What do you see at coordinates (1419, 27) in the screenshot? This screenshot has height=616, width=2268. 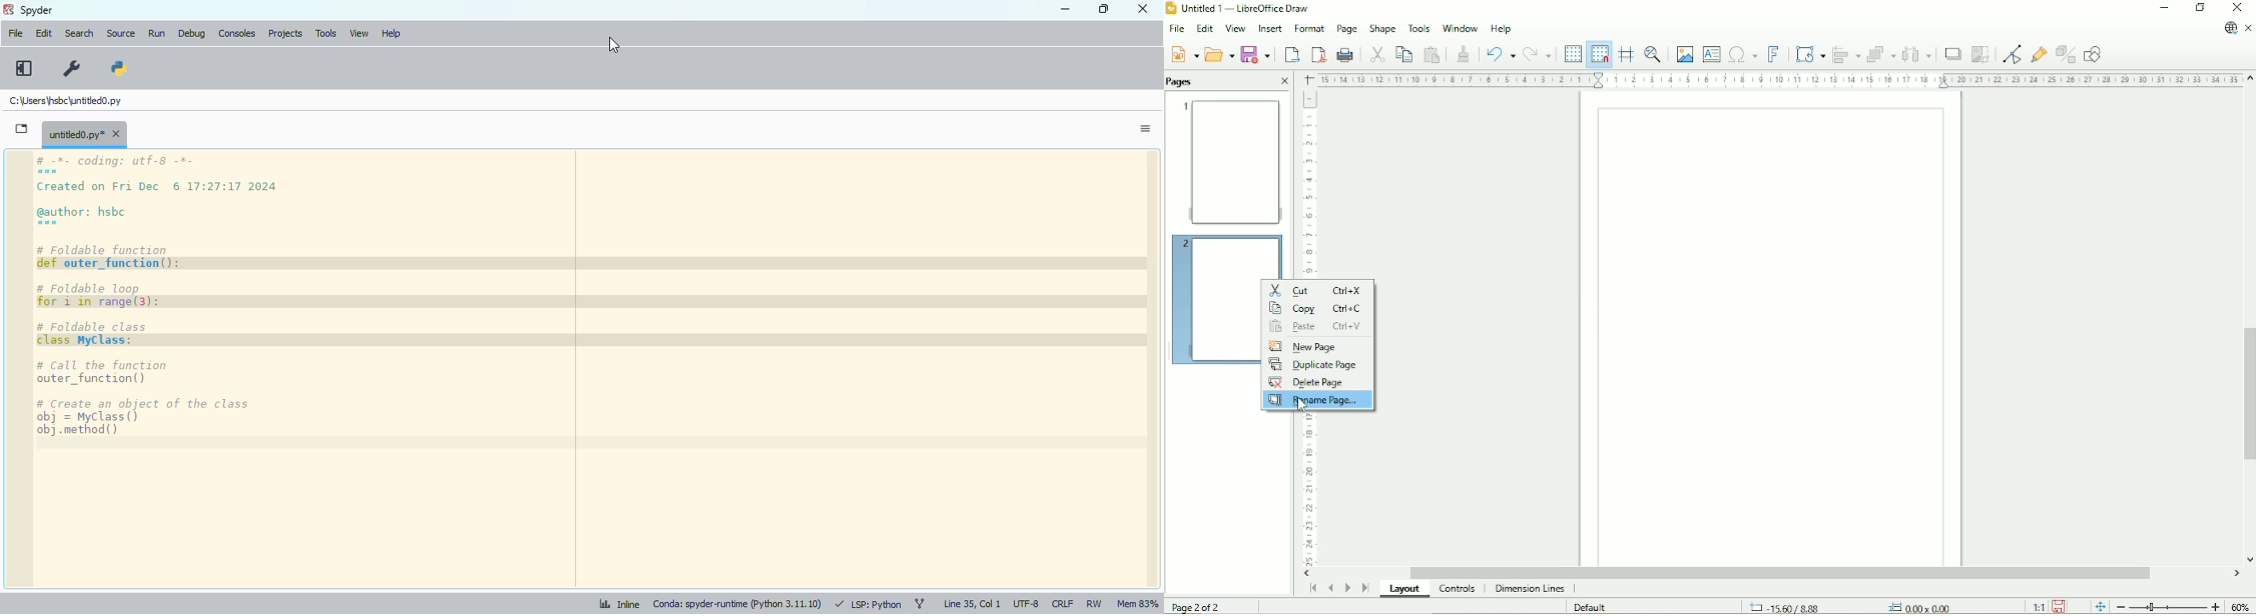 I see `Tools` at bounding box center [1419, 27].